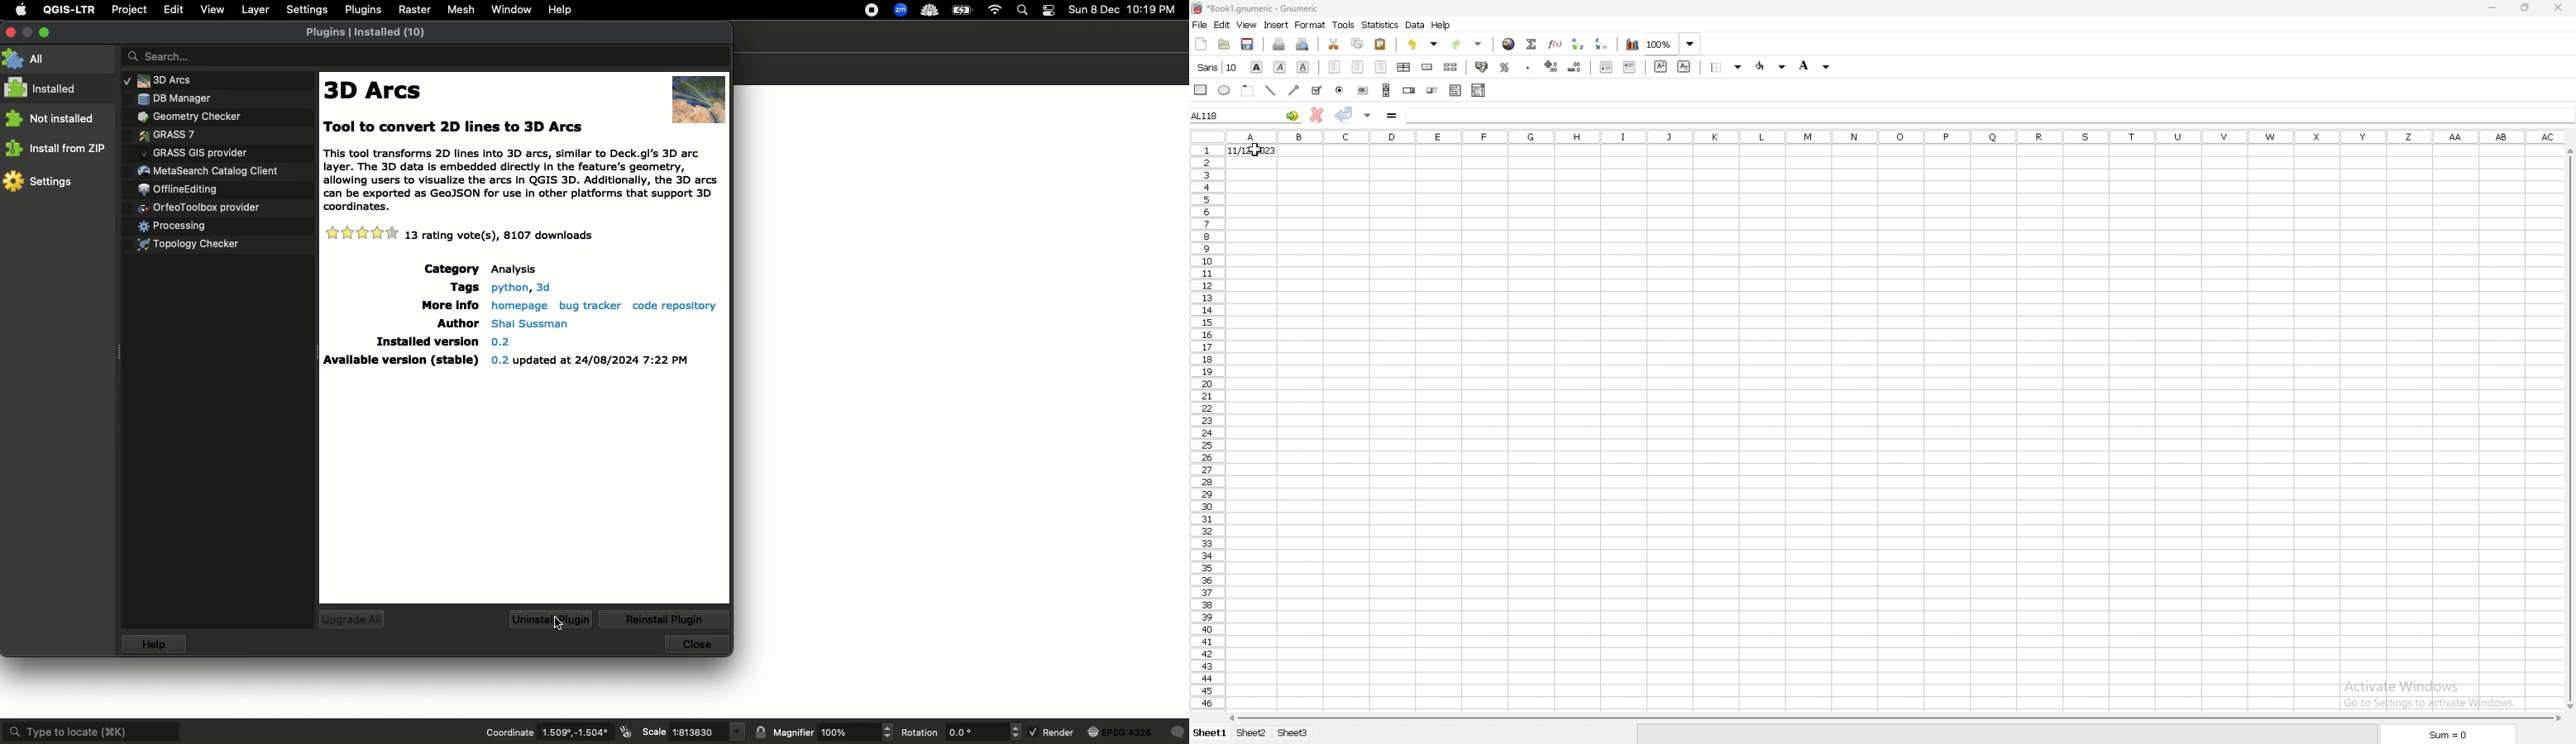 The width and height of the screenshot is (2576, 756). I want to click on Plugins, so click(363, 10).